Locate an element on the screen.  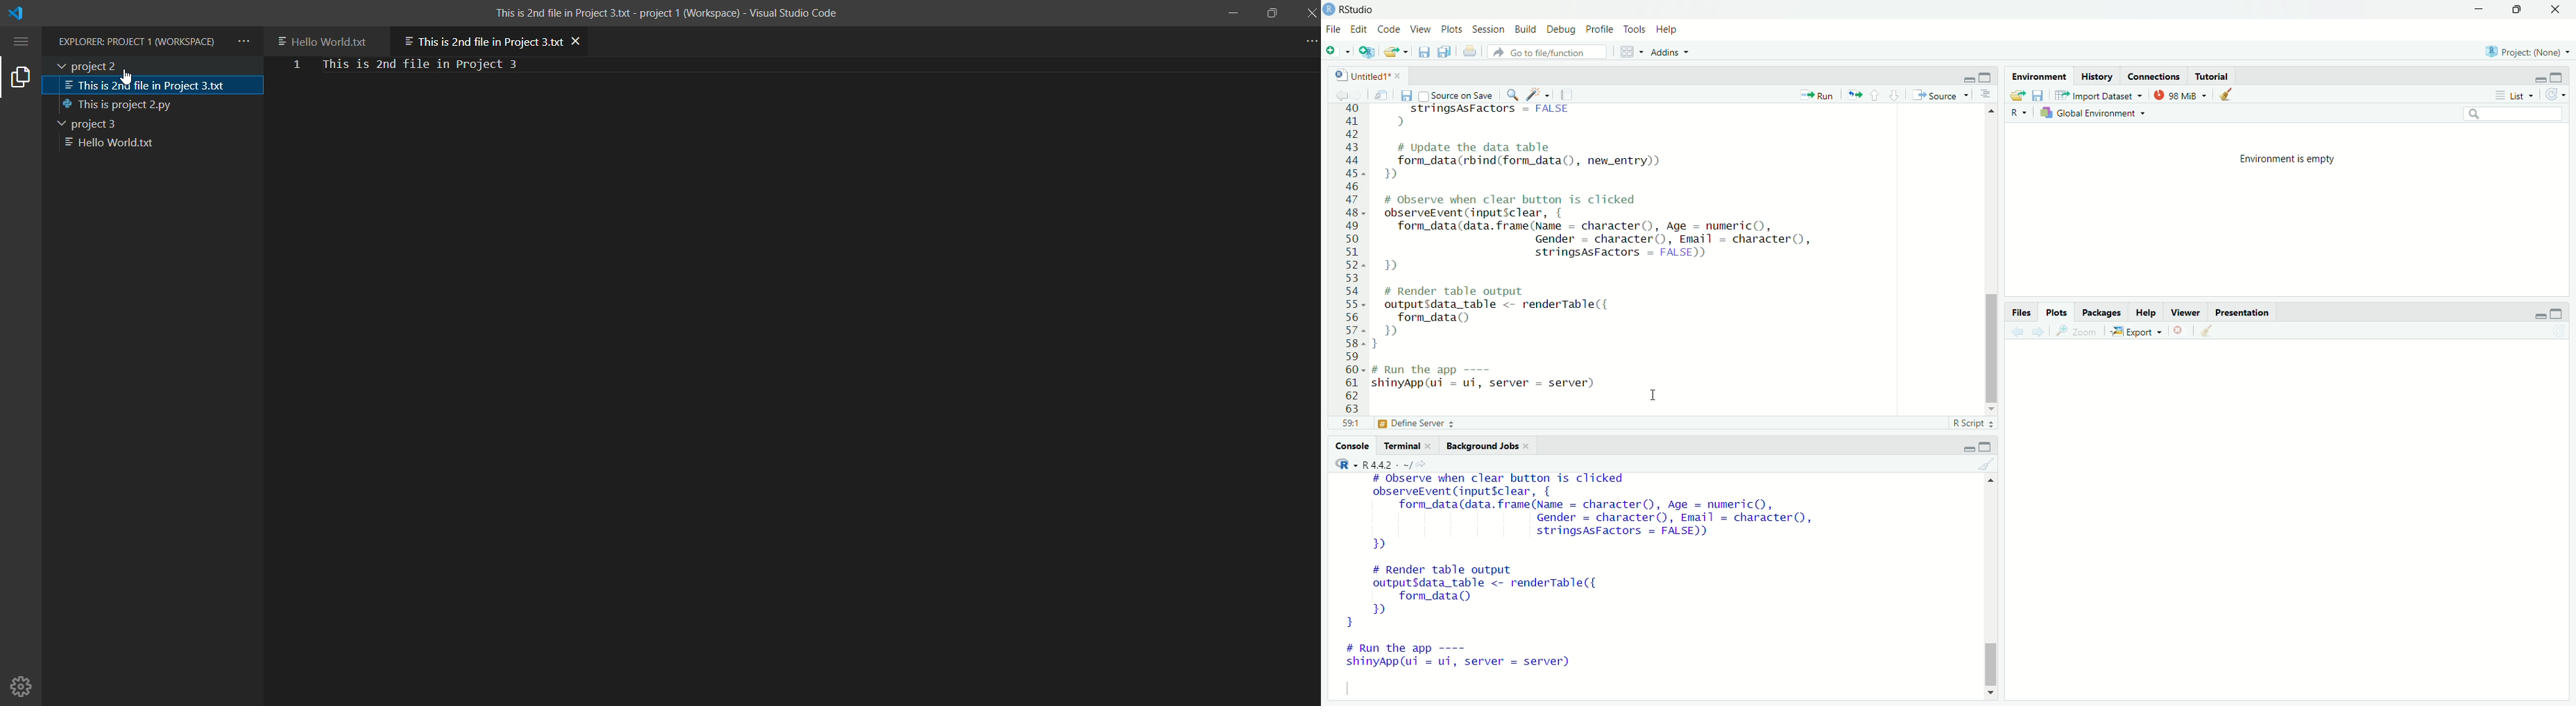
export is located at coordinates (2136, 332).